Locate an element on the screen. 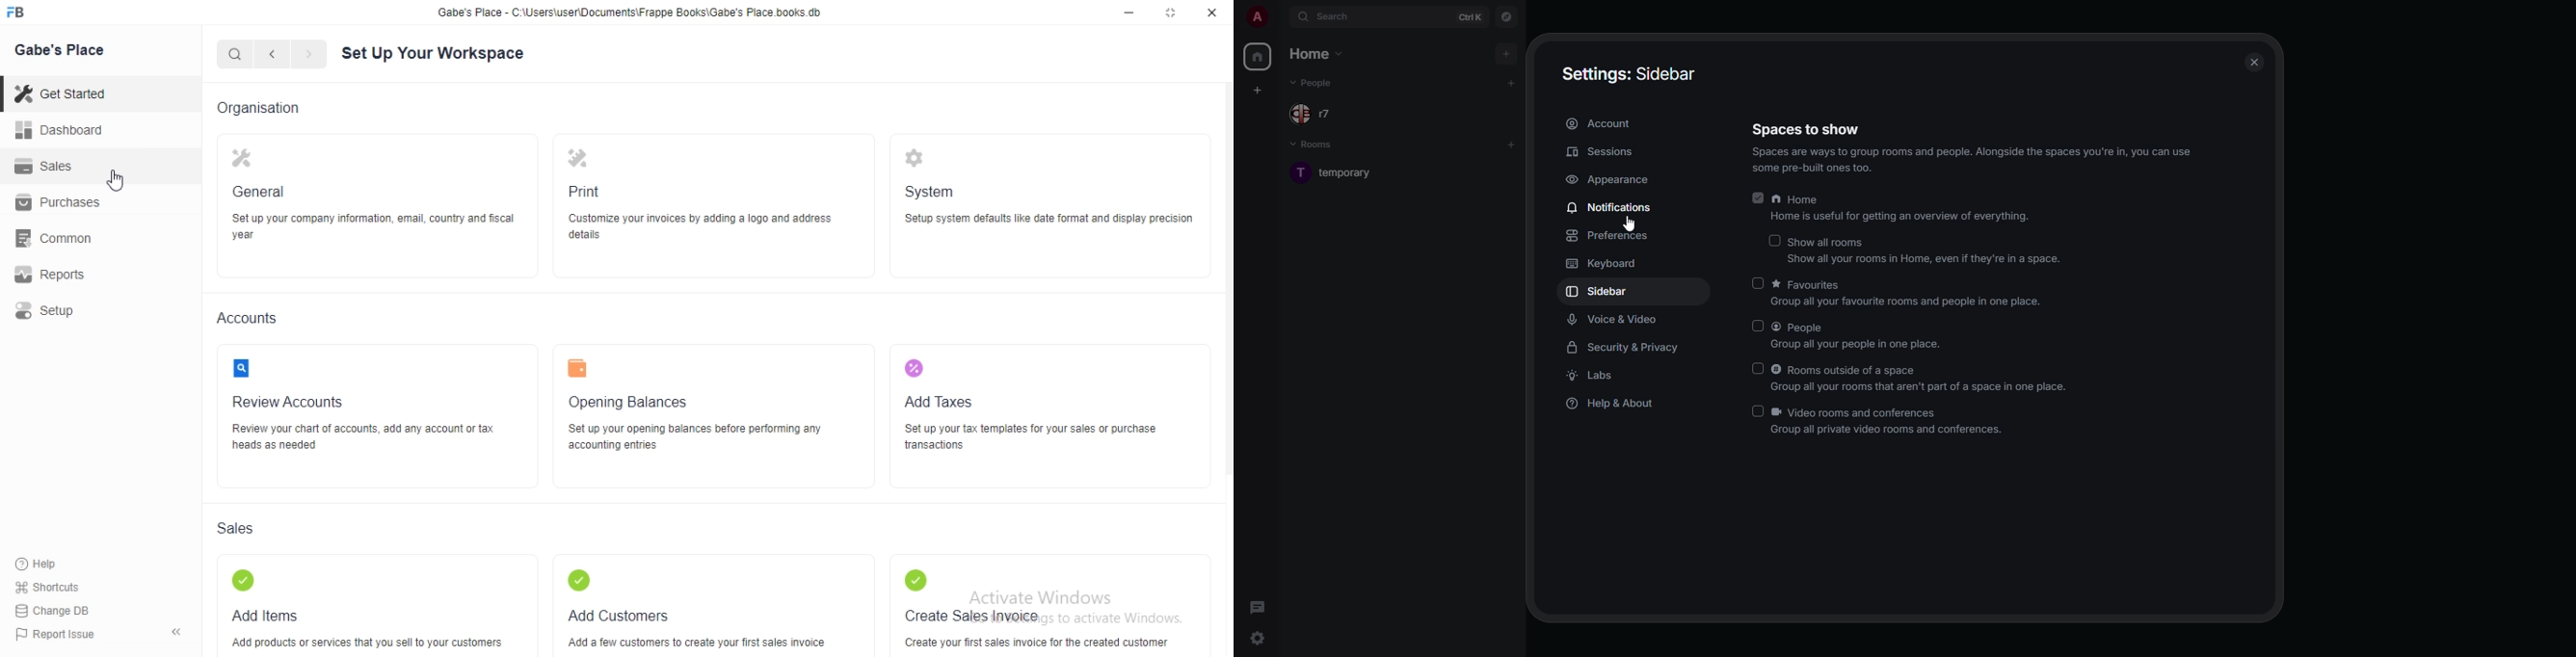 Image resolution: width=2576 pixels, height=672 pixels. Accounts is located at coordinates (263, 319).